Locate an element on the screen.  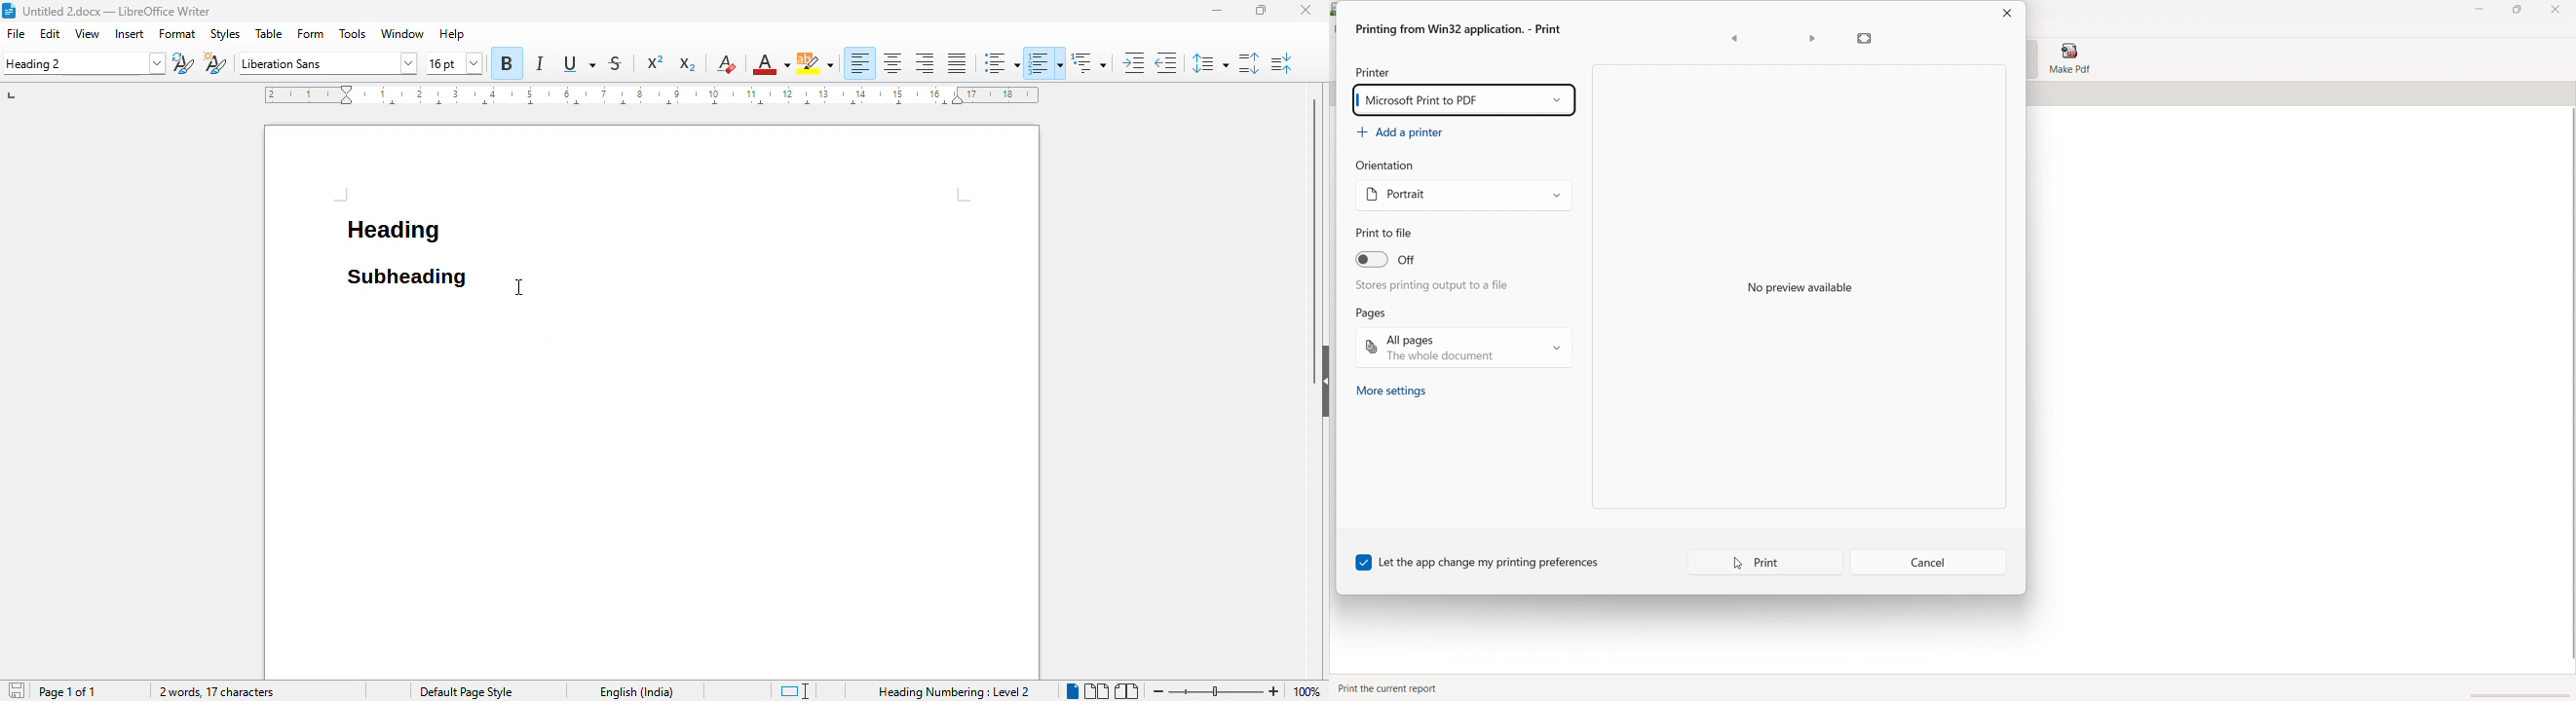
close is located at coordinates (1307, 11).